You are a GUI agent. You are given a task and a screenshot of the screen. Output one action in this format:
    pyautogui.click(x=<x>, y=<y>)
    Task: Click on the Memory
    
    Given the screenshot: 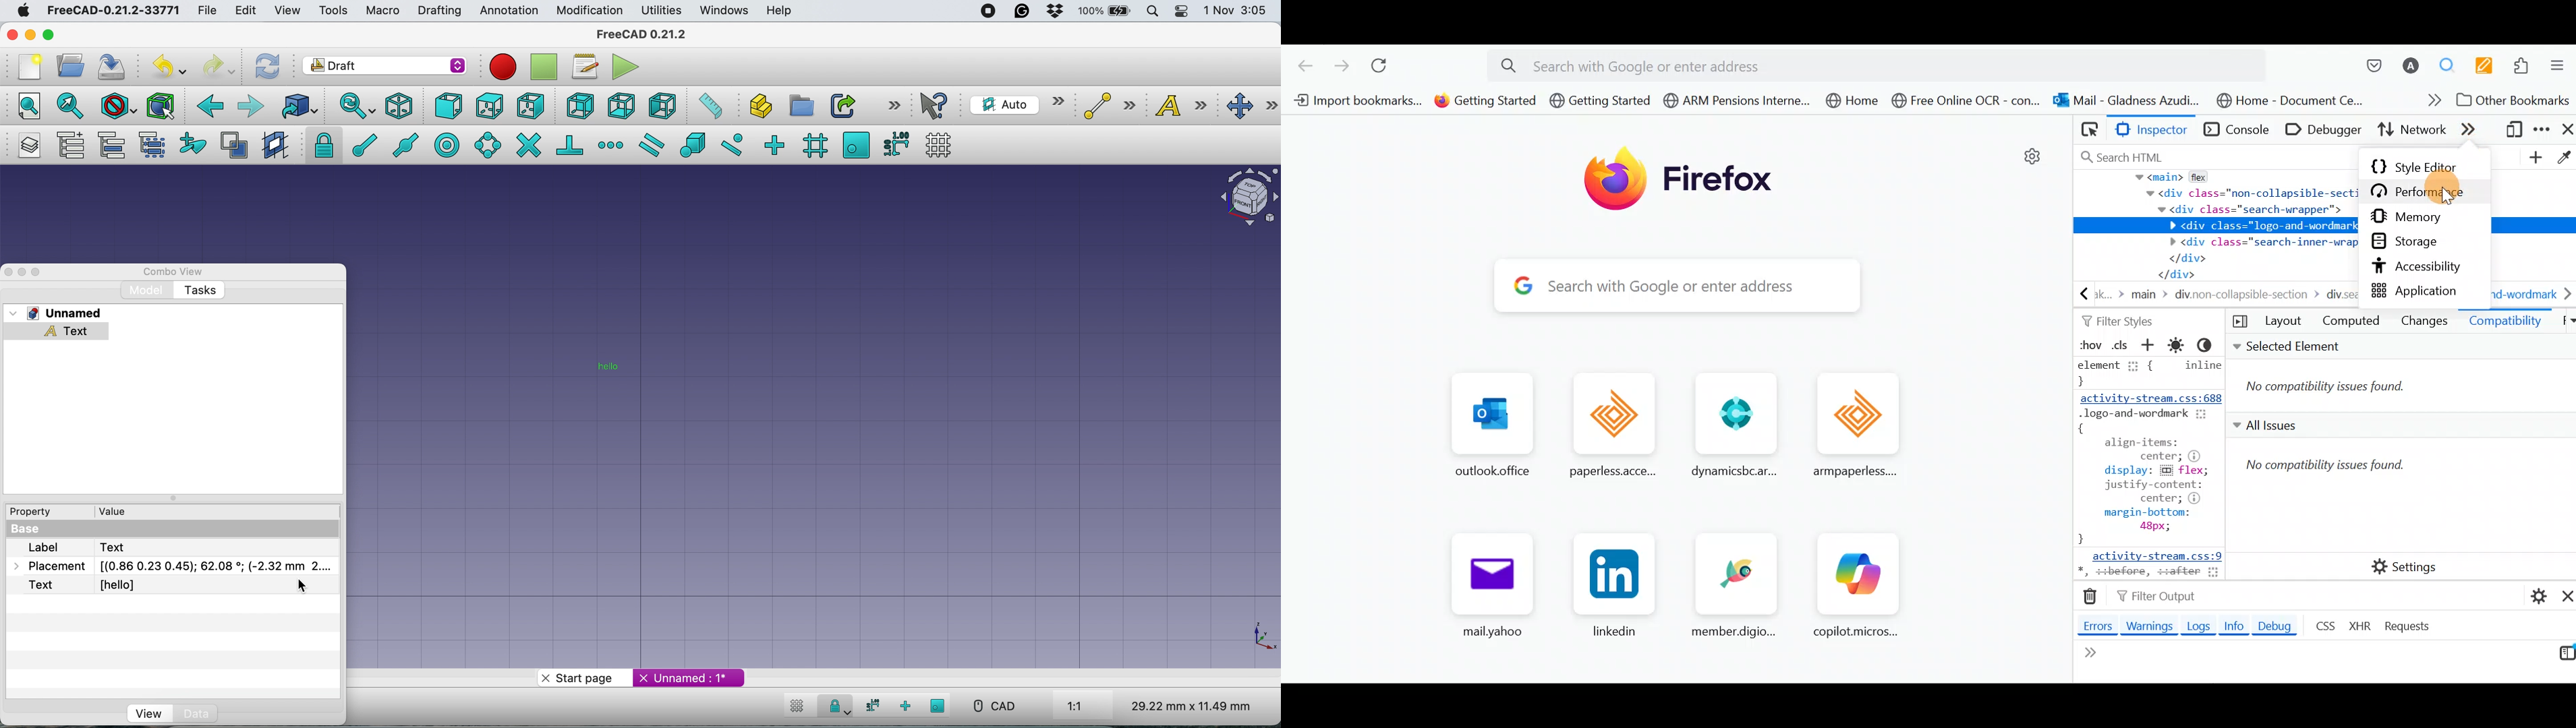 What is the action you would take?
    pyautogui.click(x=2421, y=218)
    